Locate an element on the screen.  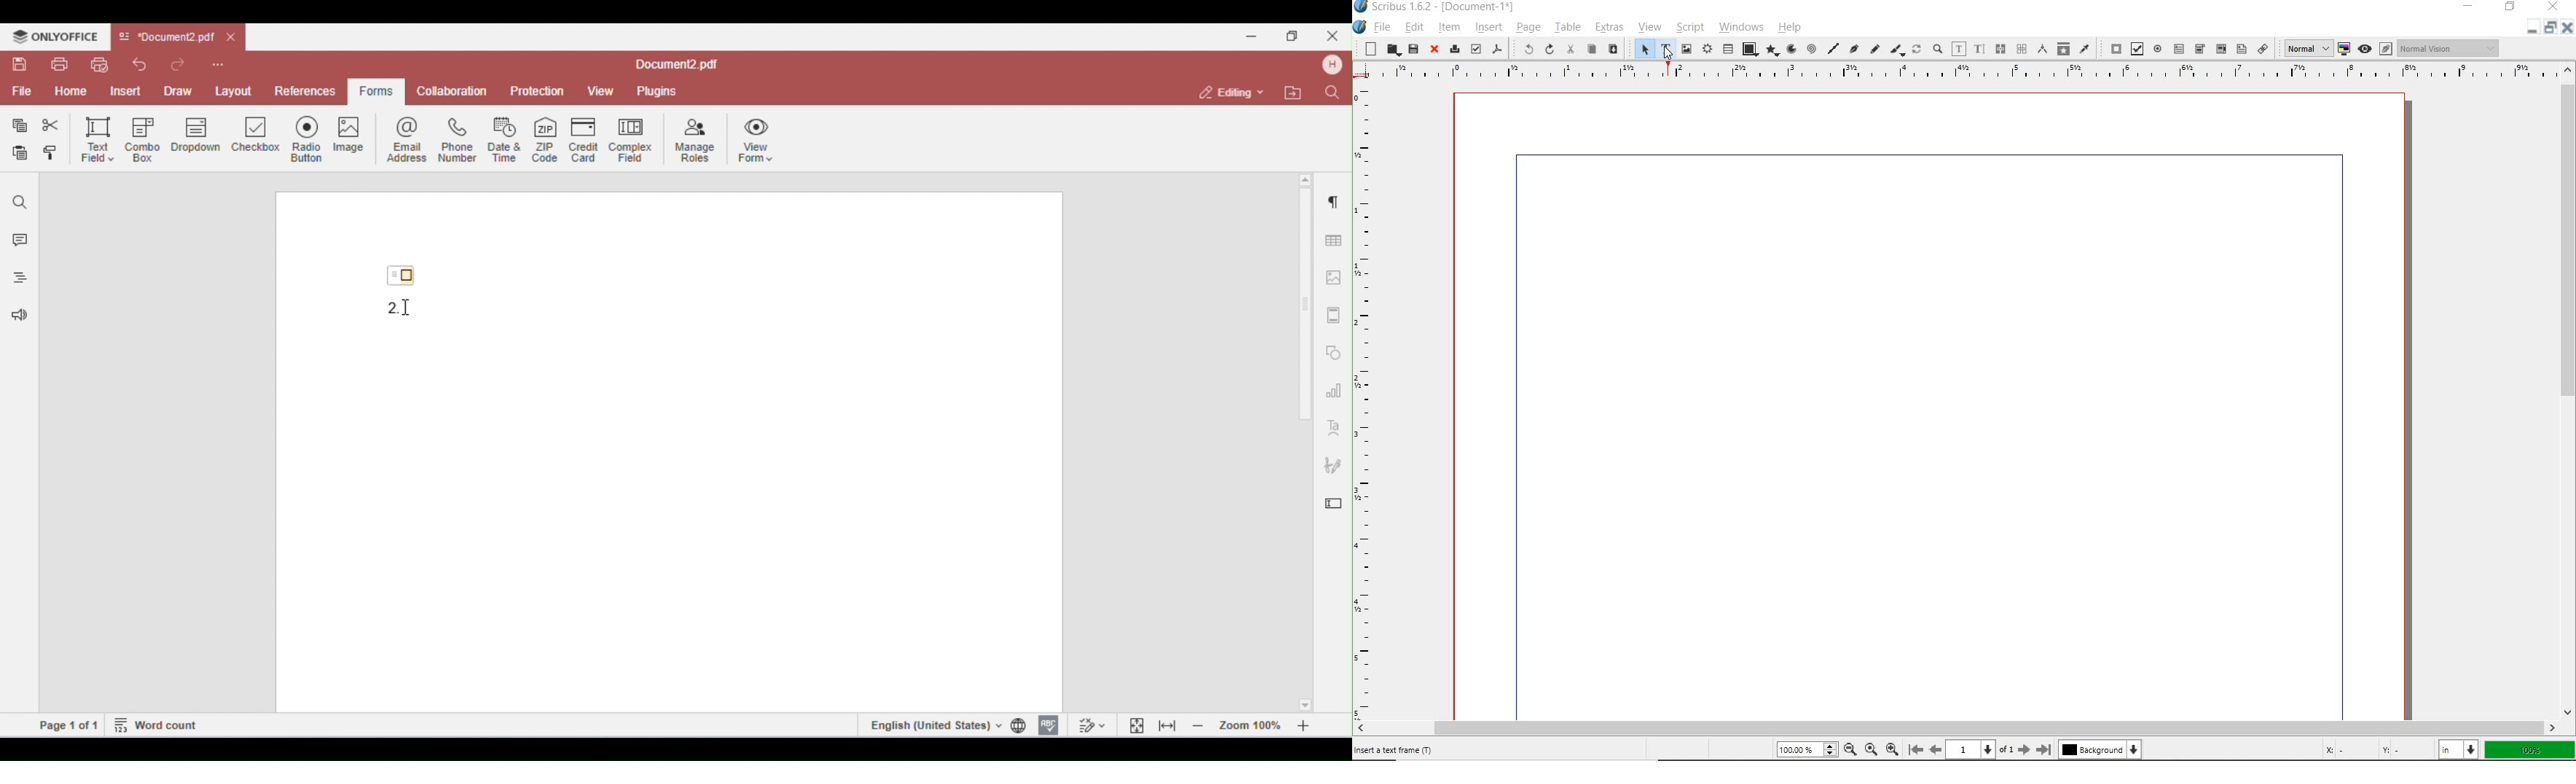
undo is located at coordinates (1524, 48).